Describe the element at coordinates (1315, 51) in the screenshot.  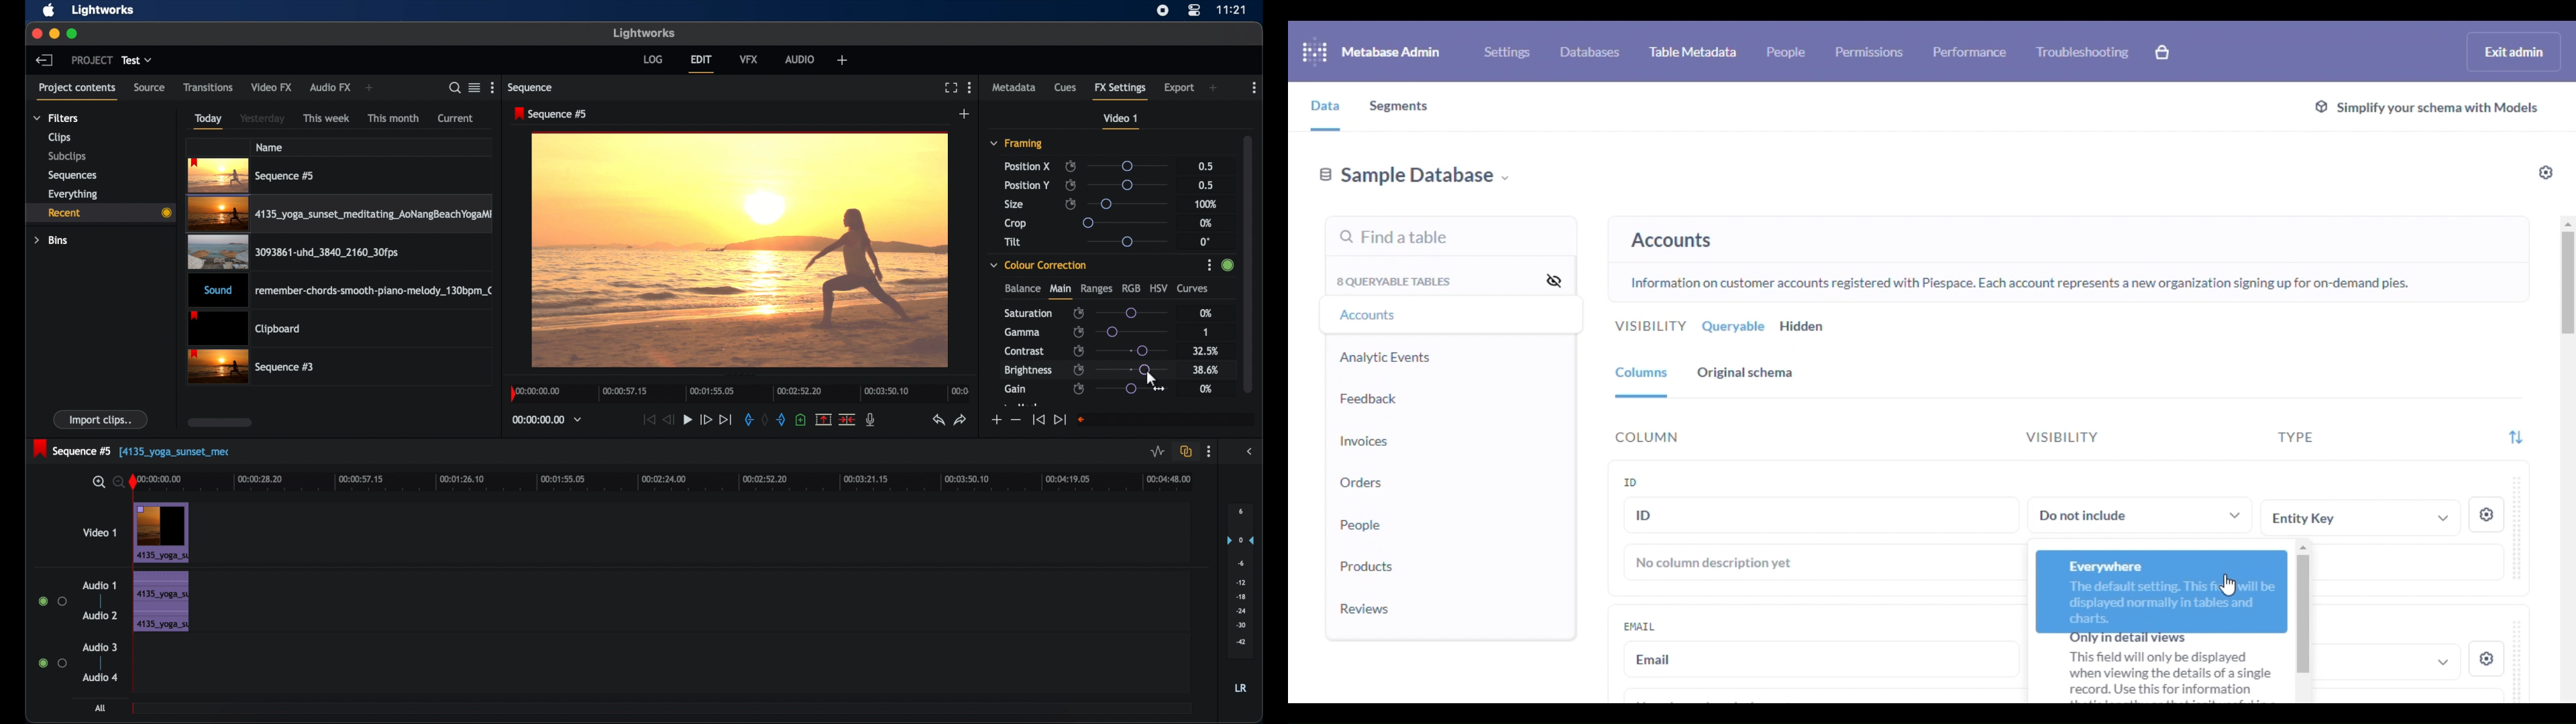
I see `logo` at that location.